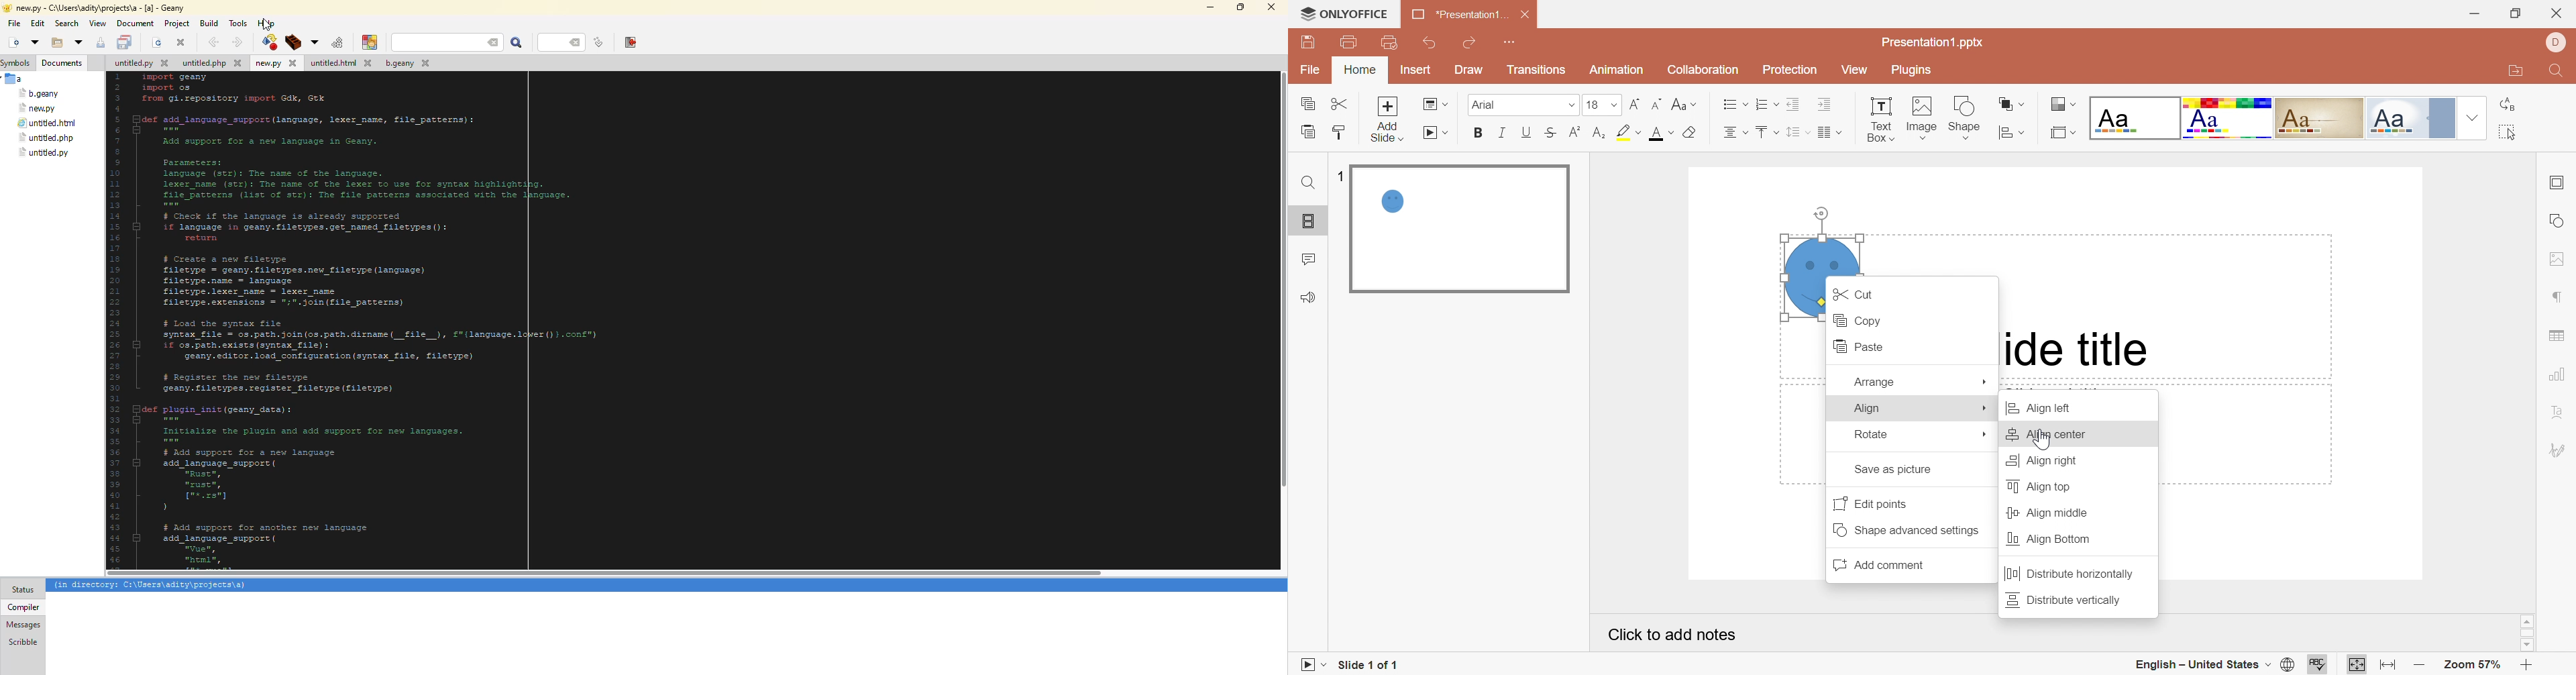 Image resolution: width=2576 pixels, height=700 pixels. I want to click on back, so click(212, 42).